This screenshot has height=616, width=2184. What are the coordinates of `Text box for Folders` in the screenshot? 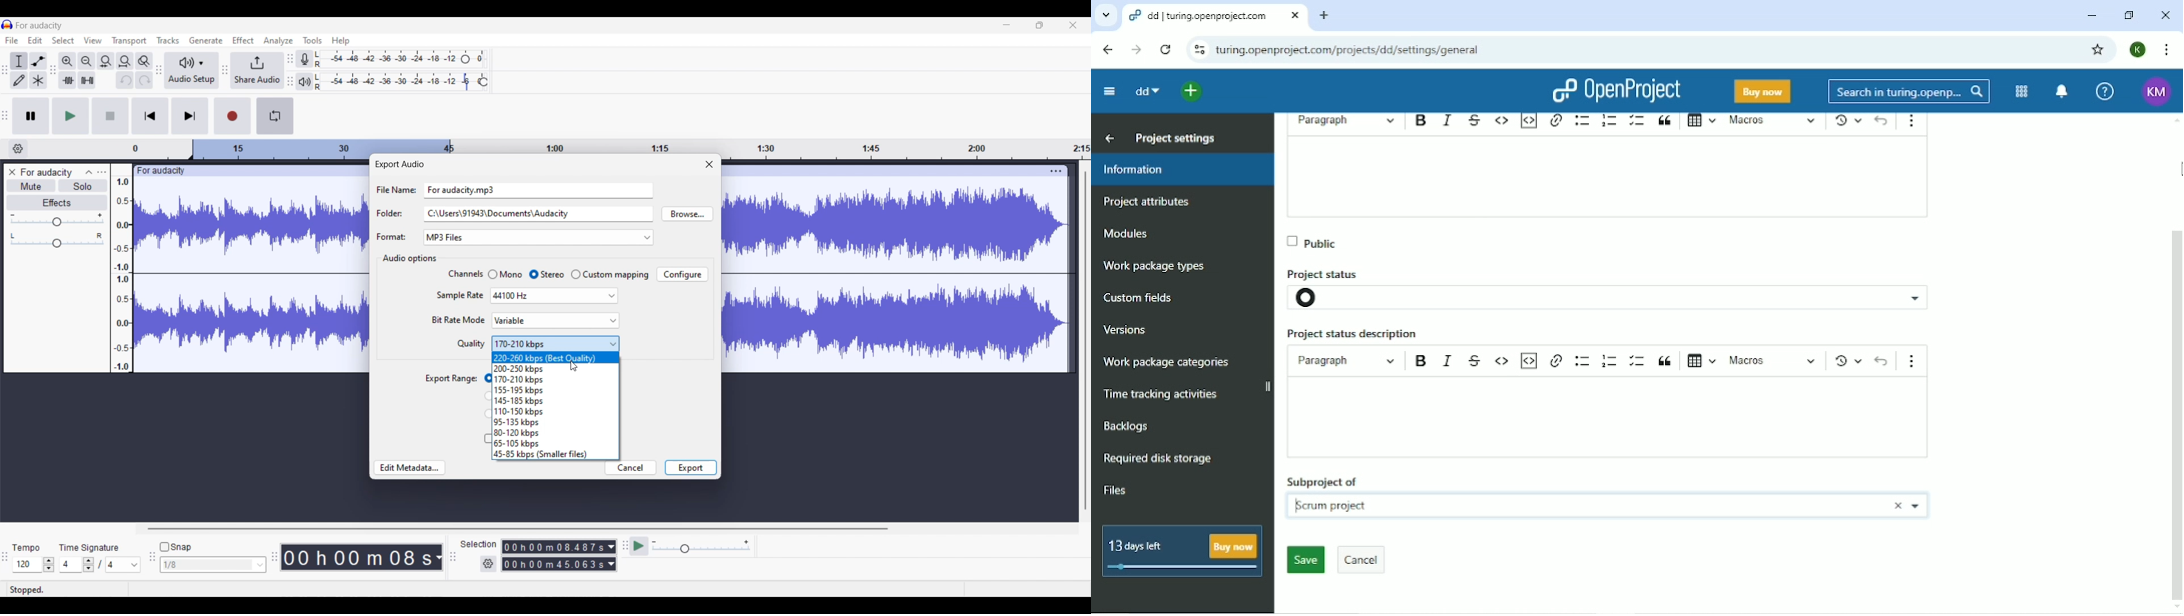 It's located at (538, 213).